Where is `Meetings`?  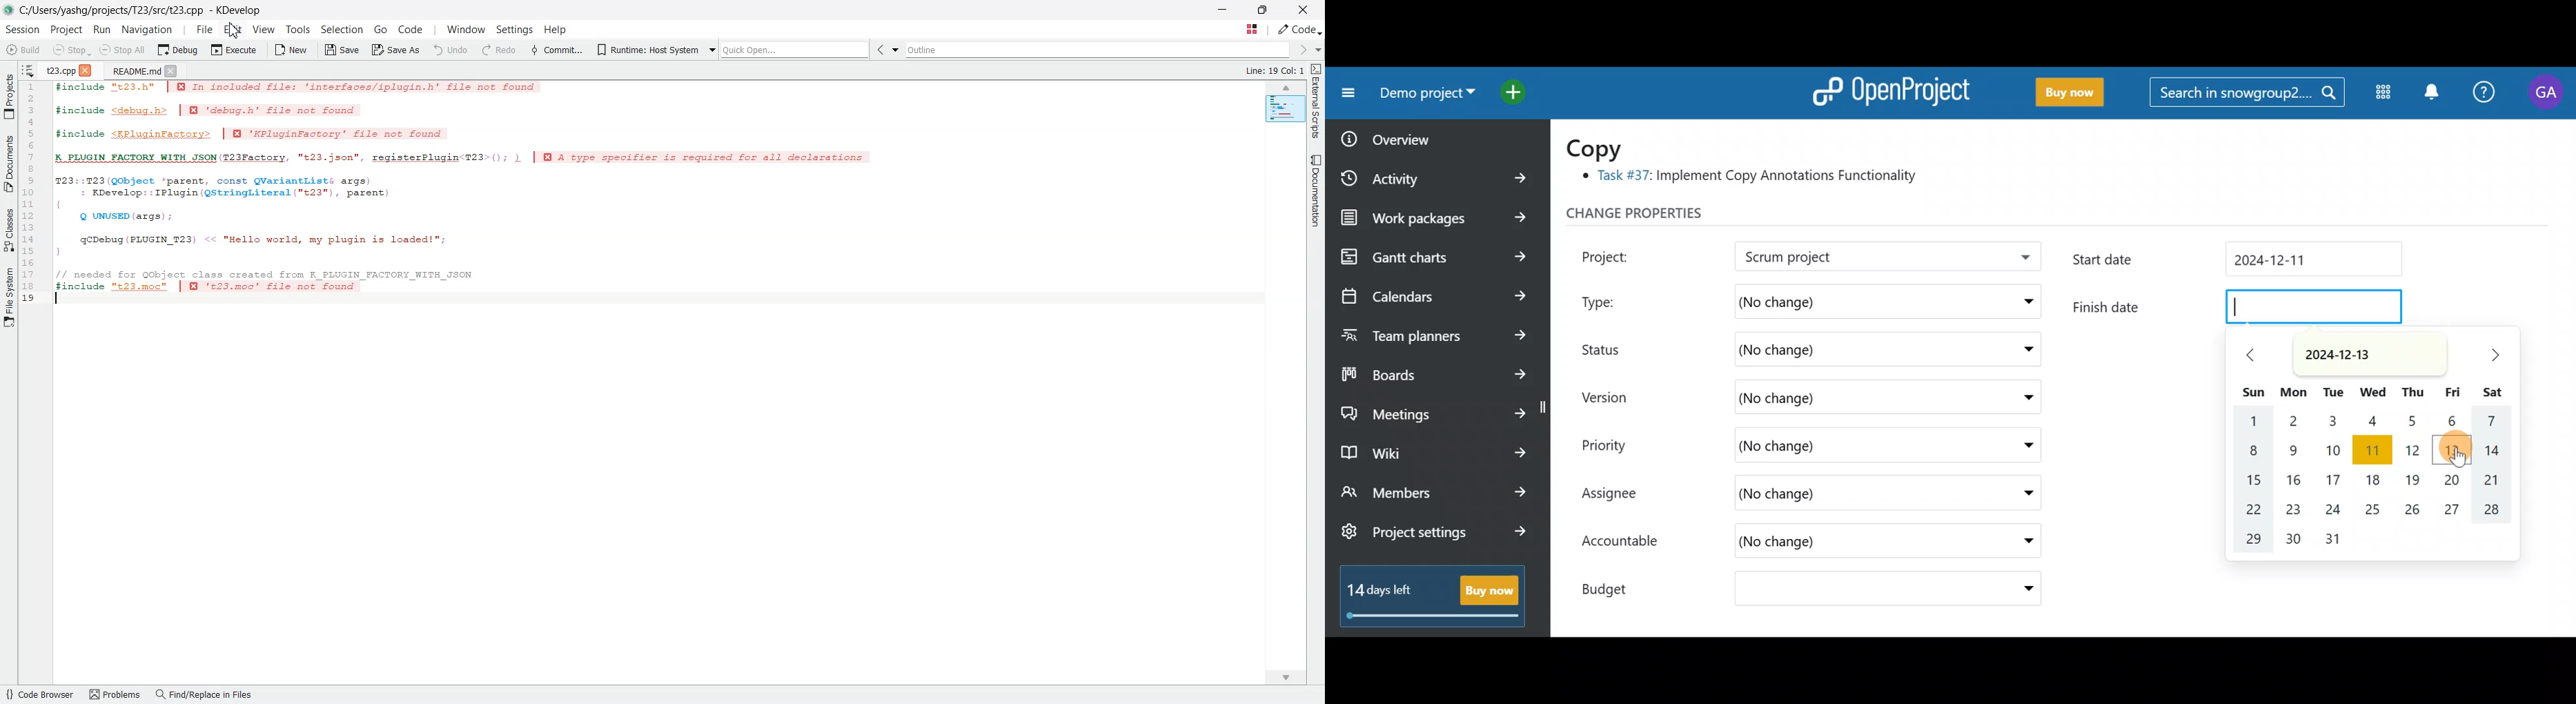 Meetings is located at coordinates (1434, 411).